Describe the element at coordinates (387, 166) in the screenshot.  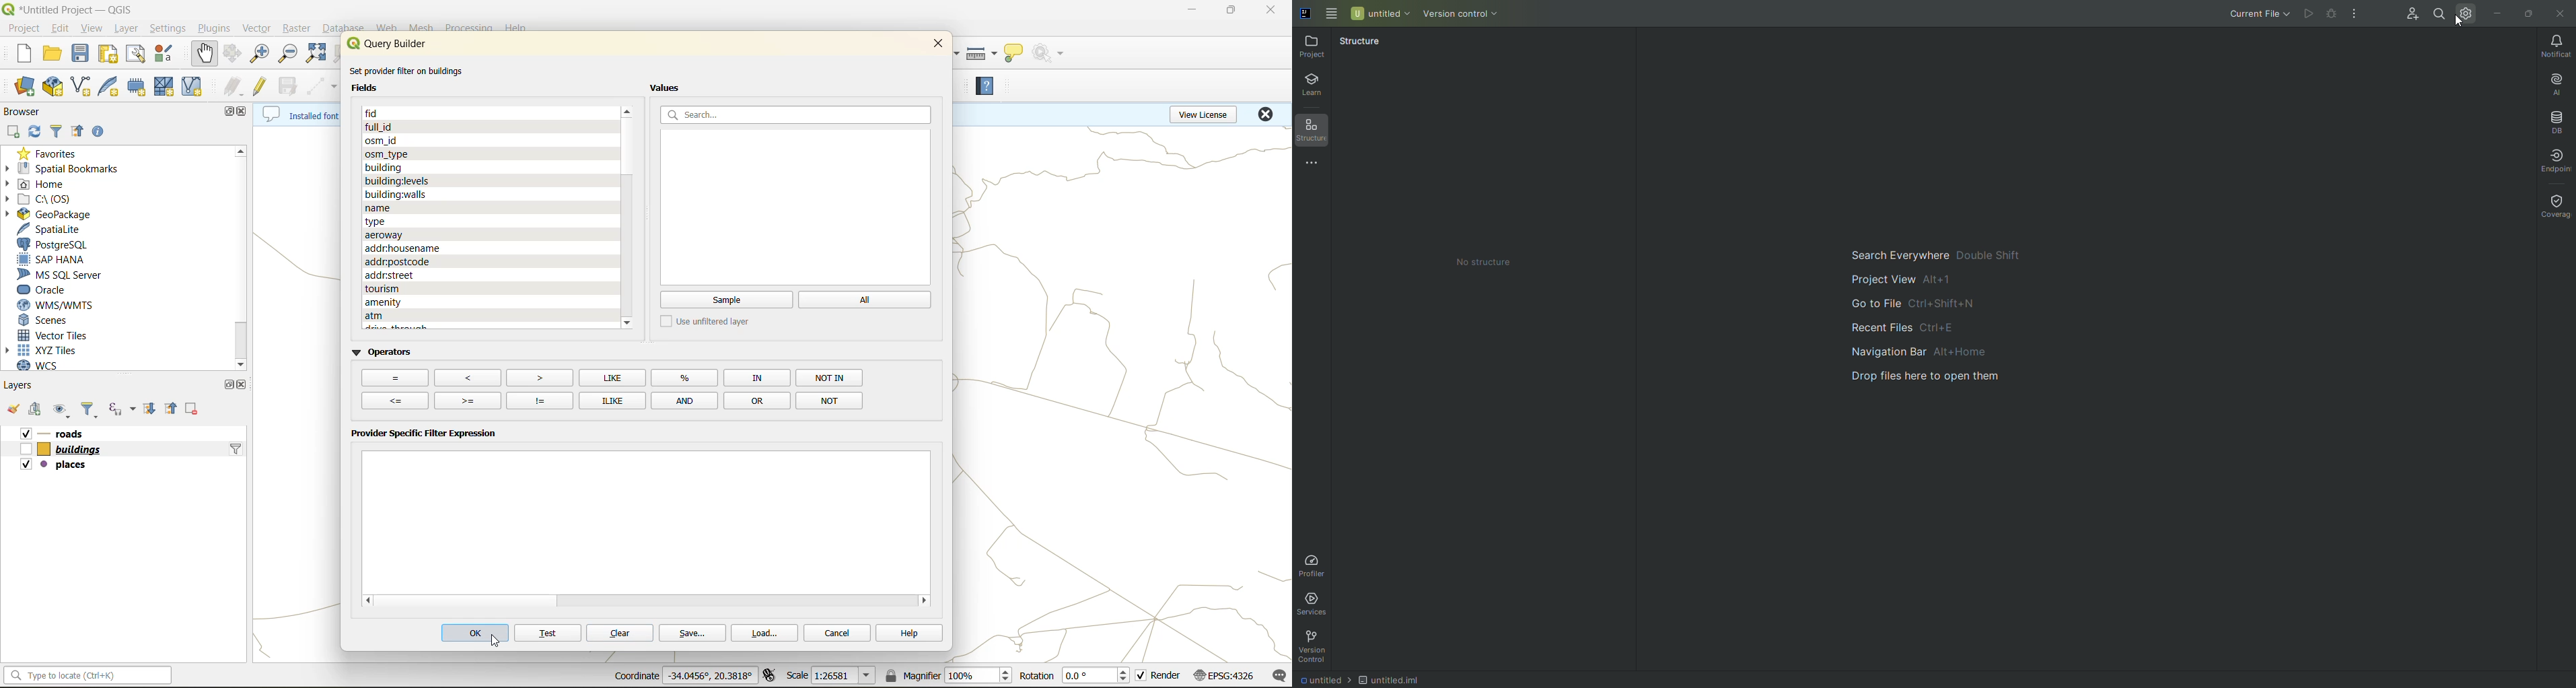
I see `fields` at that location.